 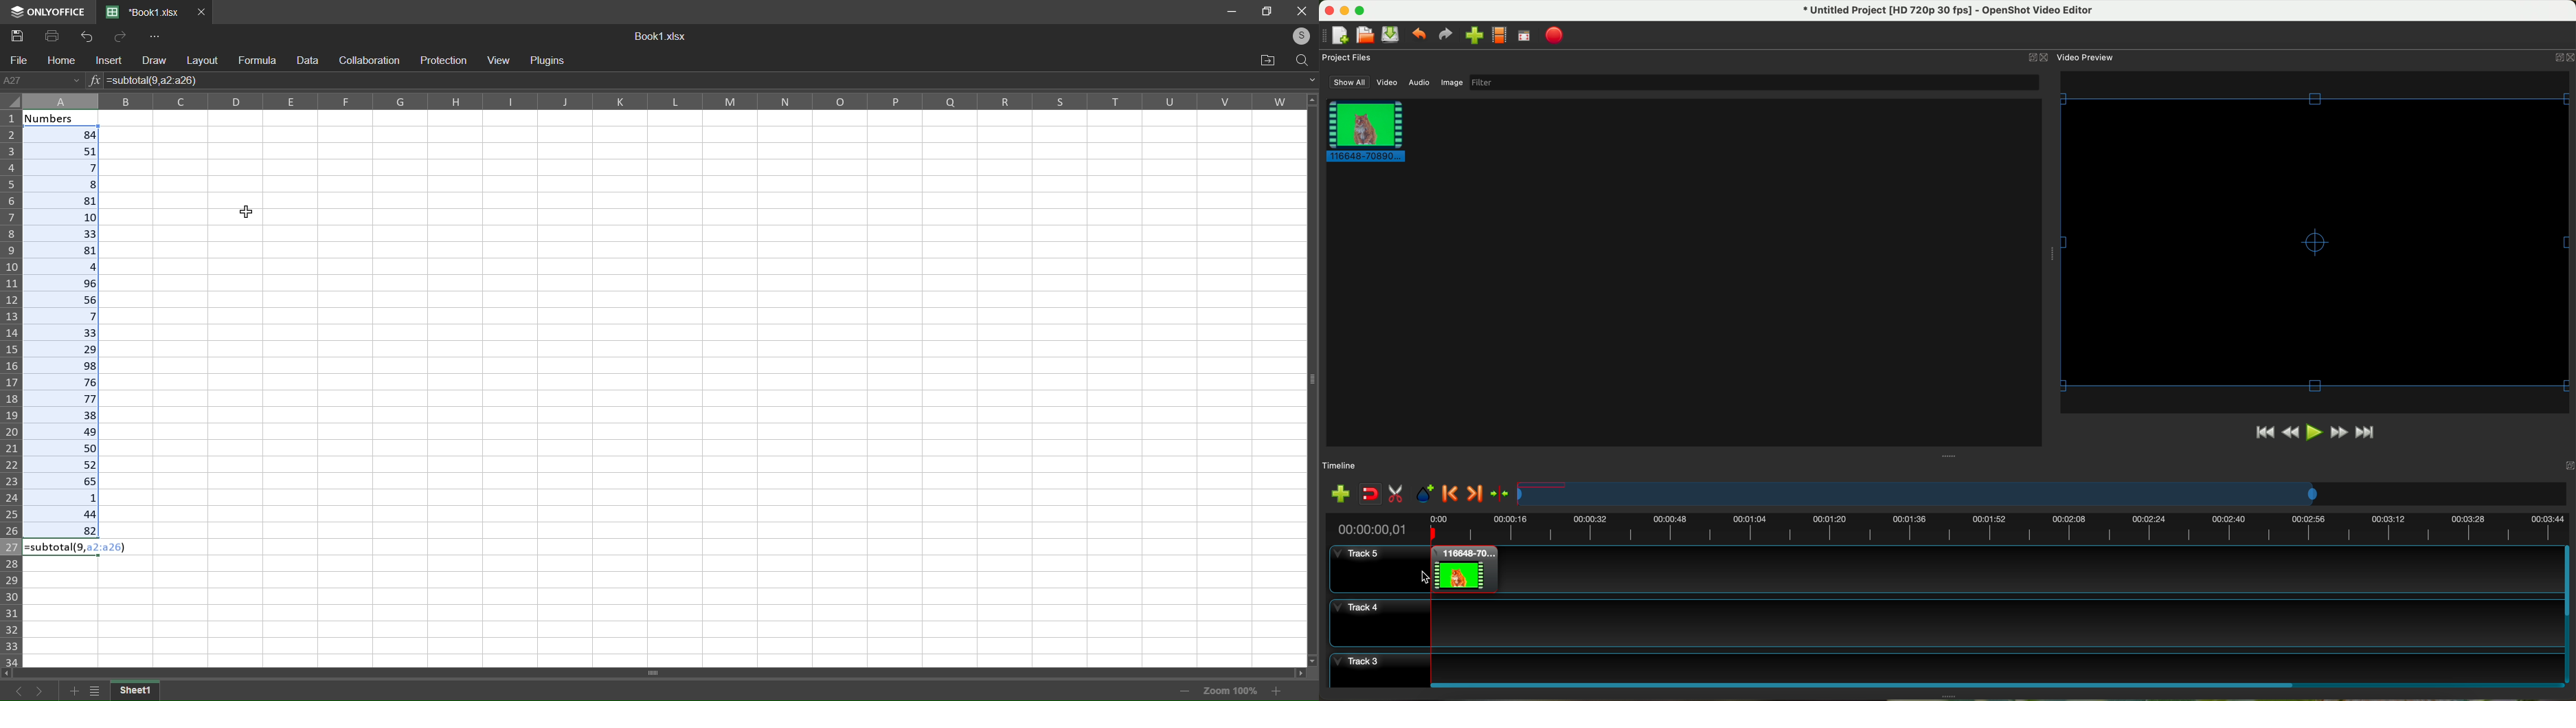 What do you see at coordinates (157, 37) in the screenshot?
I see `More` at bounding box center [157, 37].